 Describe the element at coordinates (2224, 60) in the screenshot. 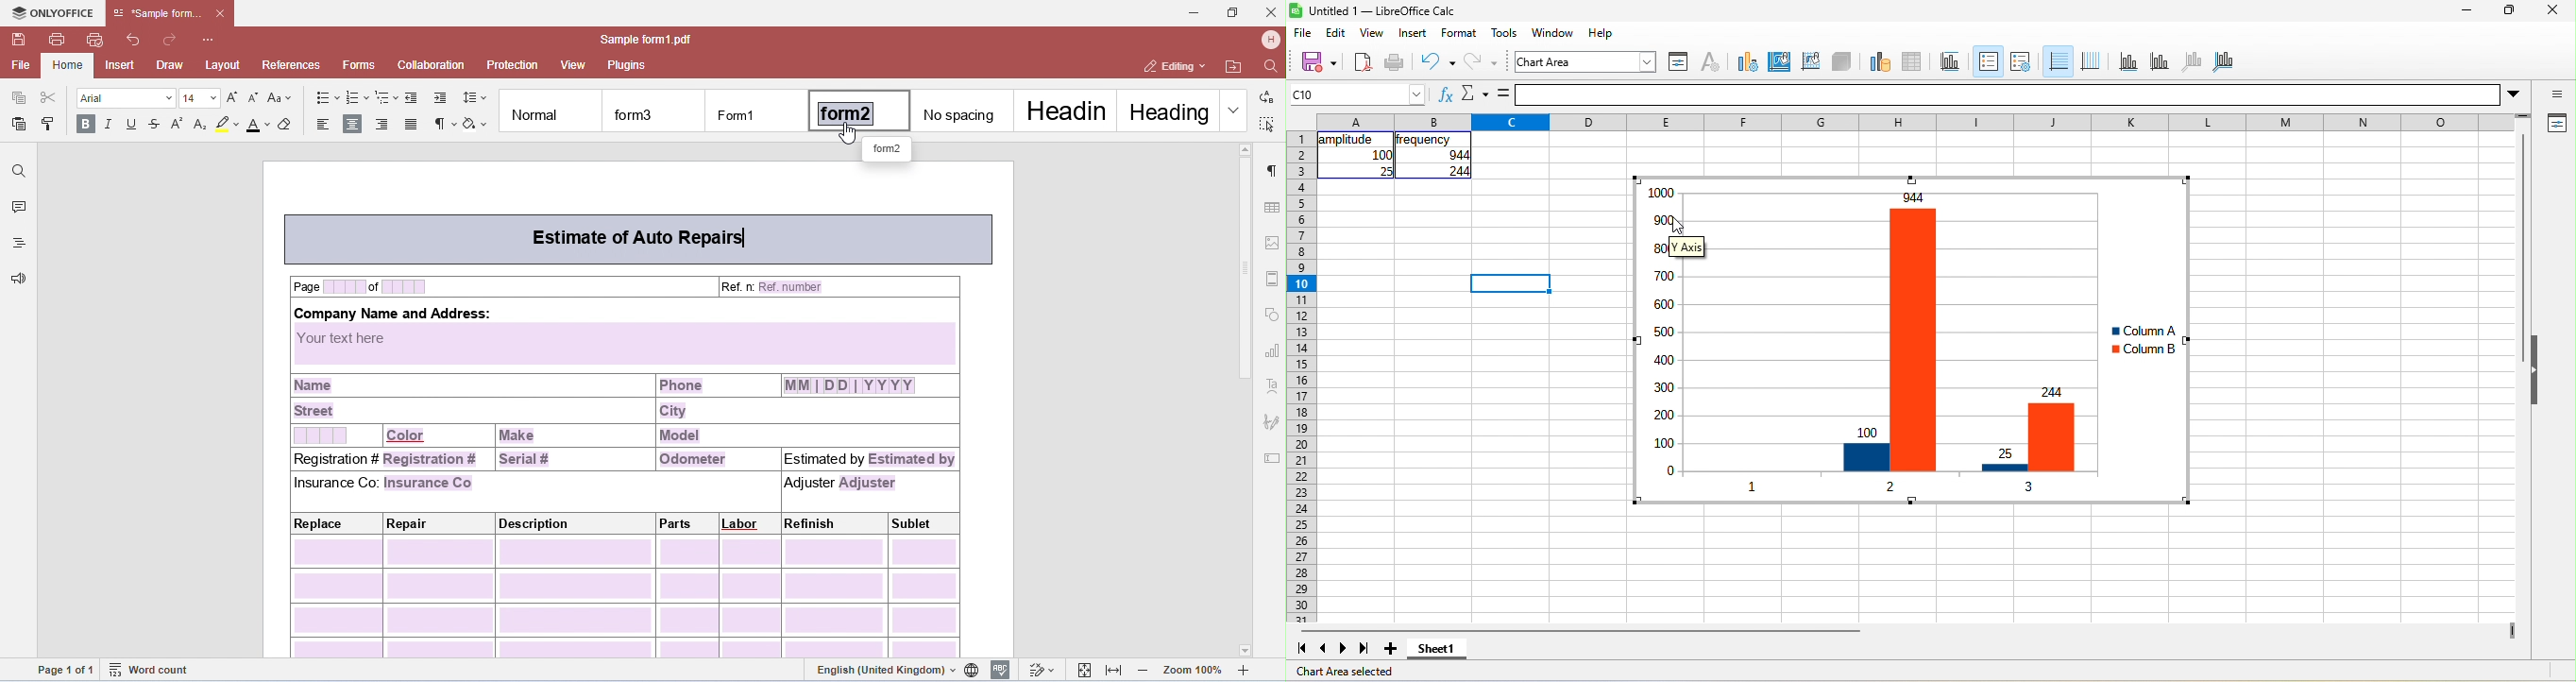

I see `all axes` at that location.